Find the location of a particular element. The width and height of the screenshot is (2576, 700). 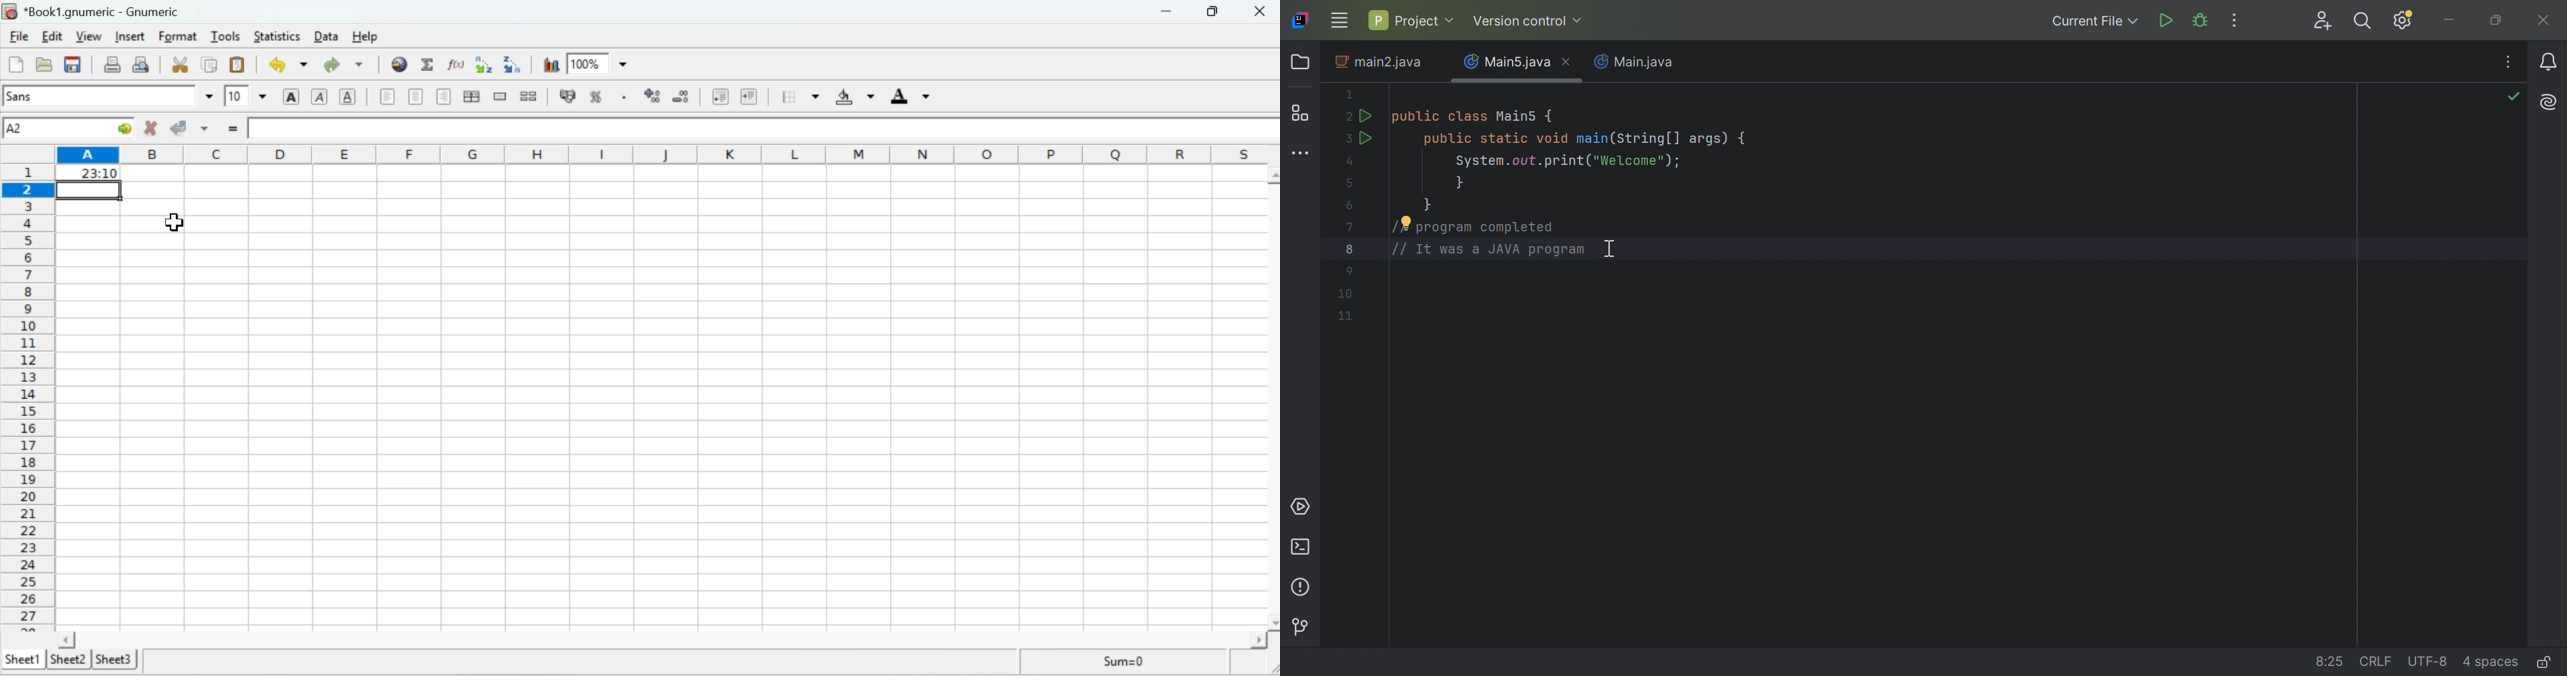

Accept change is located at coordinates (189, 130).